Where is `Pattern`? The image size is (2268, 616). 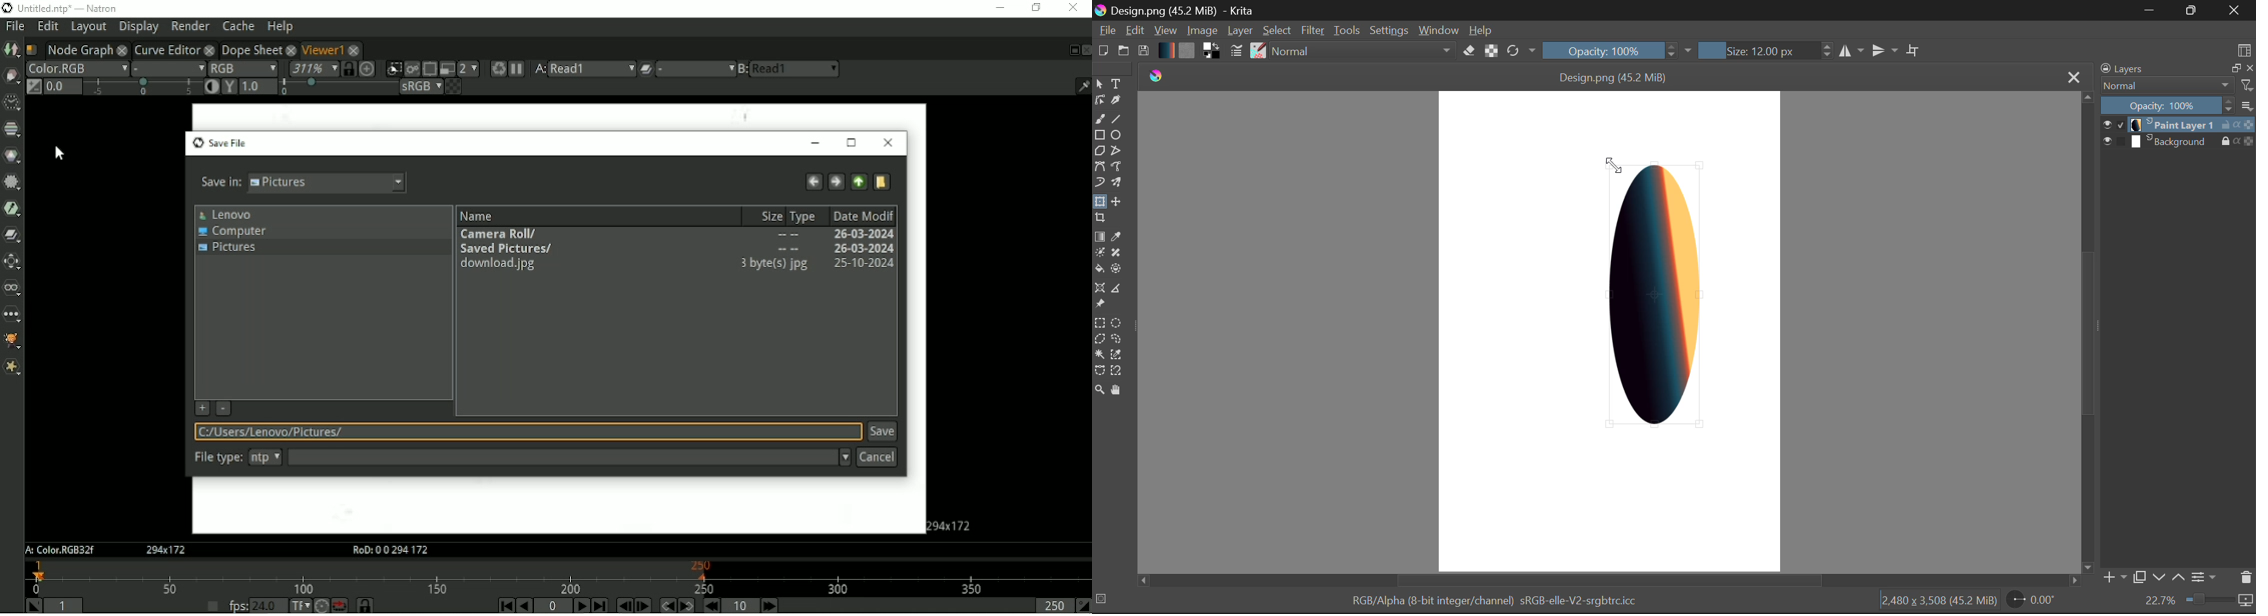 Pattern is located at coordinates (1187, 51).